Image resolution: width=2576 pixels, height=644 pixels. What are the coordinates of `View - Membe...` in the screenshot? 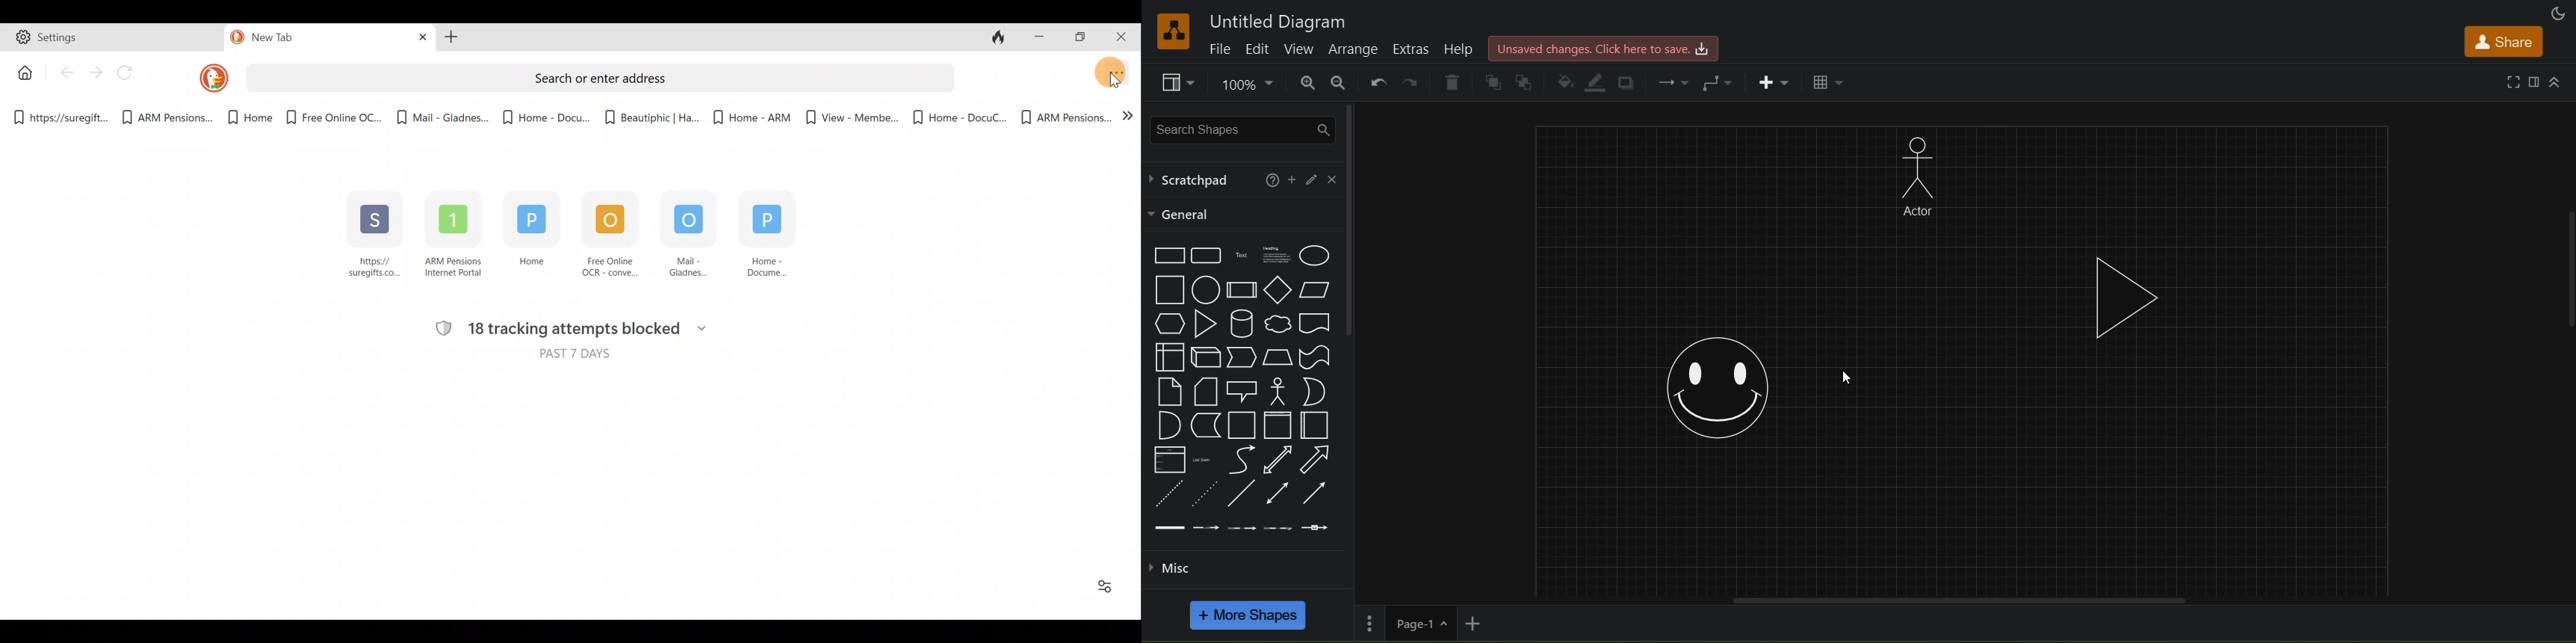 It's located at (849, 117).